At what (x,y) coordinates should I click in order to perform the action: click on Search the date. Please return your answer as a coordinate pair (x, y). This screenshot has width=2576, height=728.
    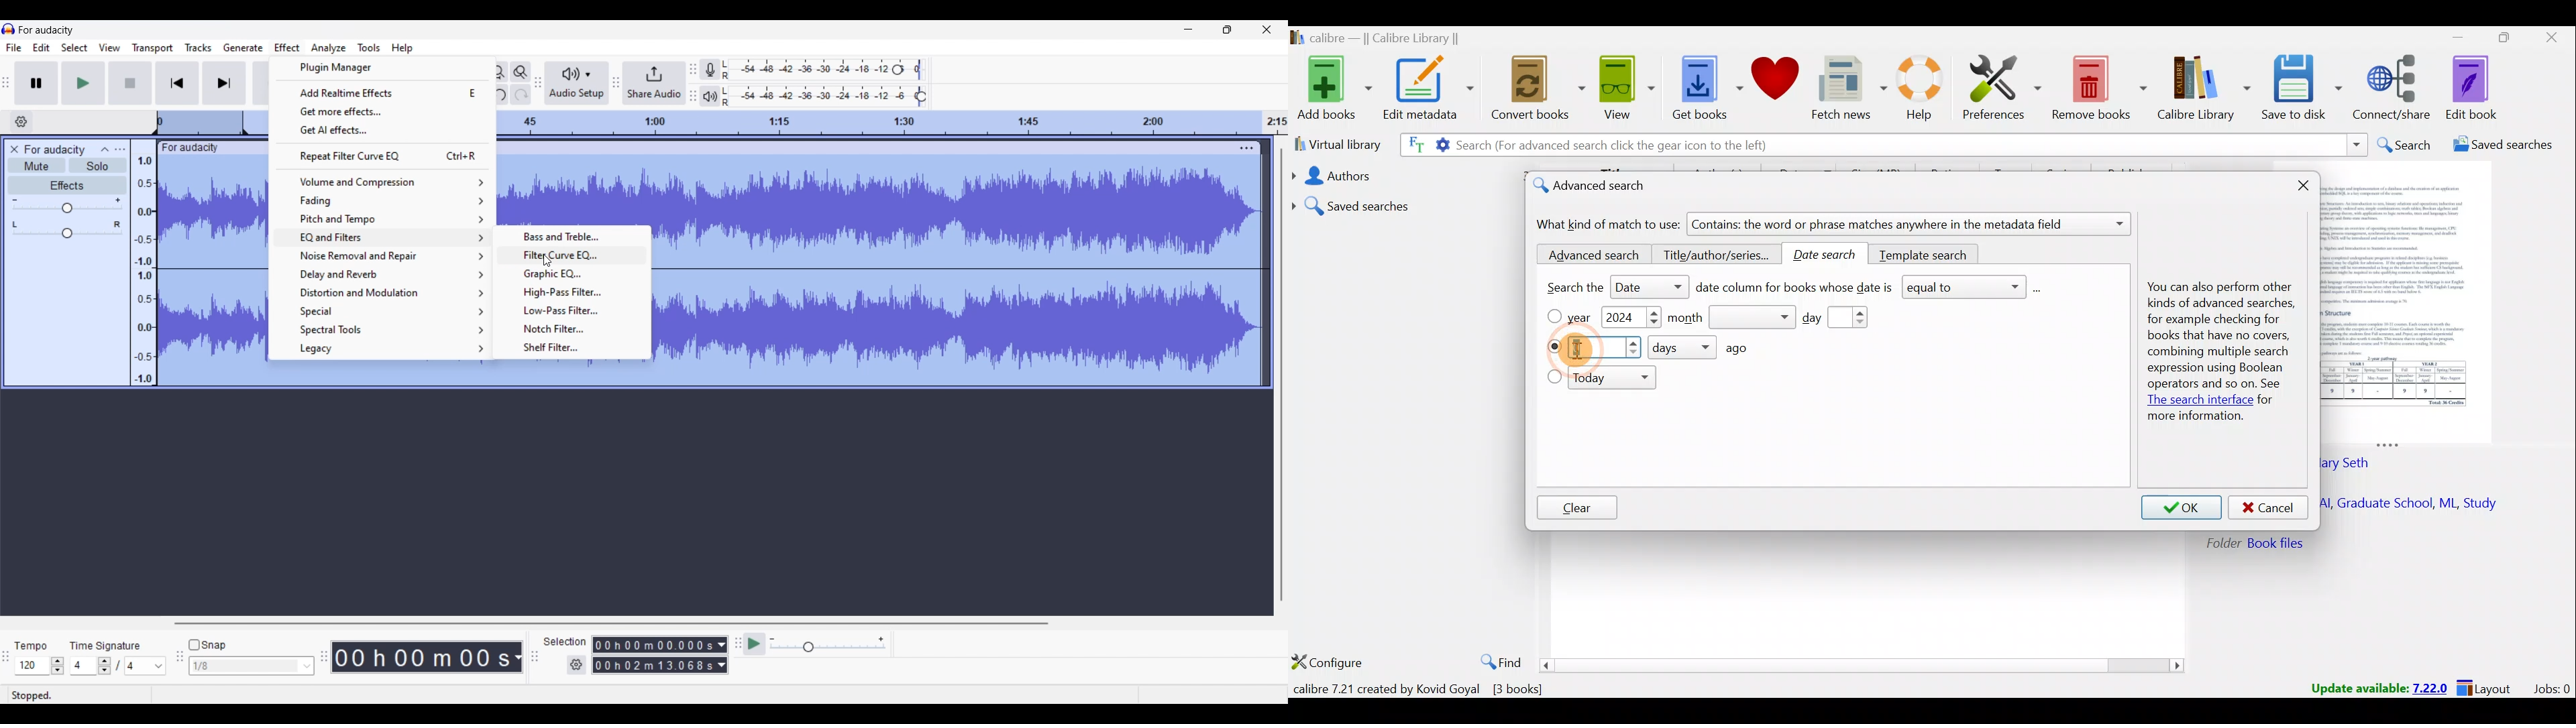
    Looking at the image, I should click on (1606, 289).